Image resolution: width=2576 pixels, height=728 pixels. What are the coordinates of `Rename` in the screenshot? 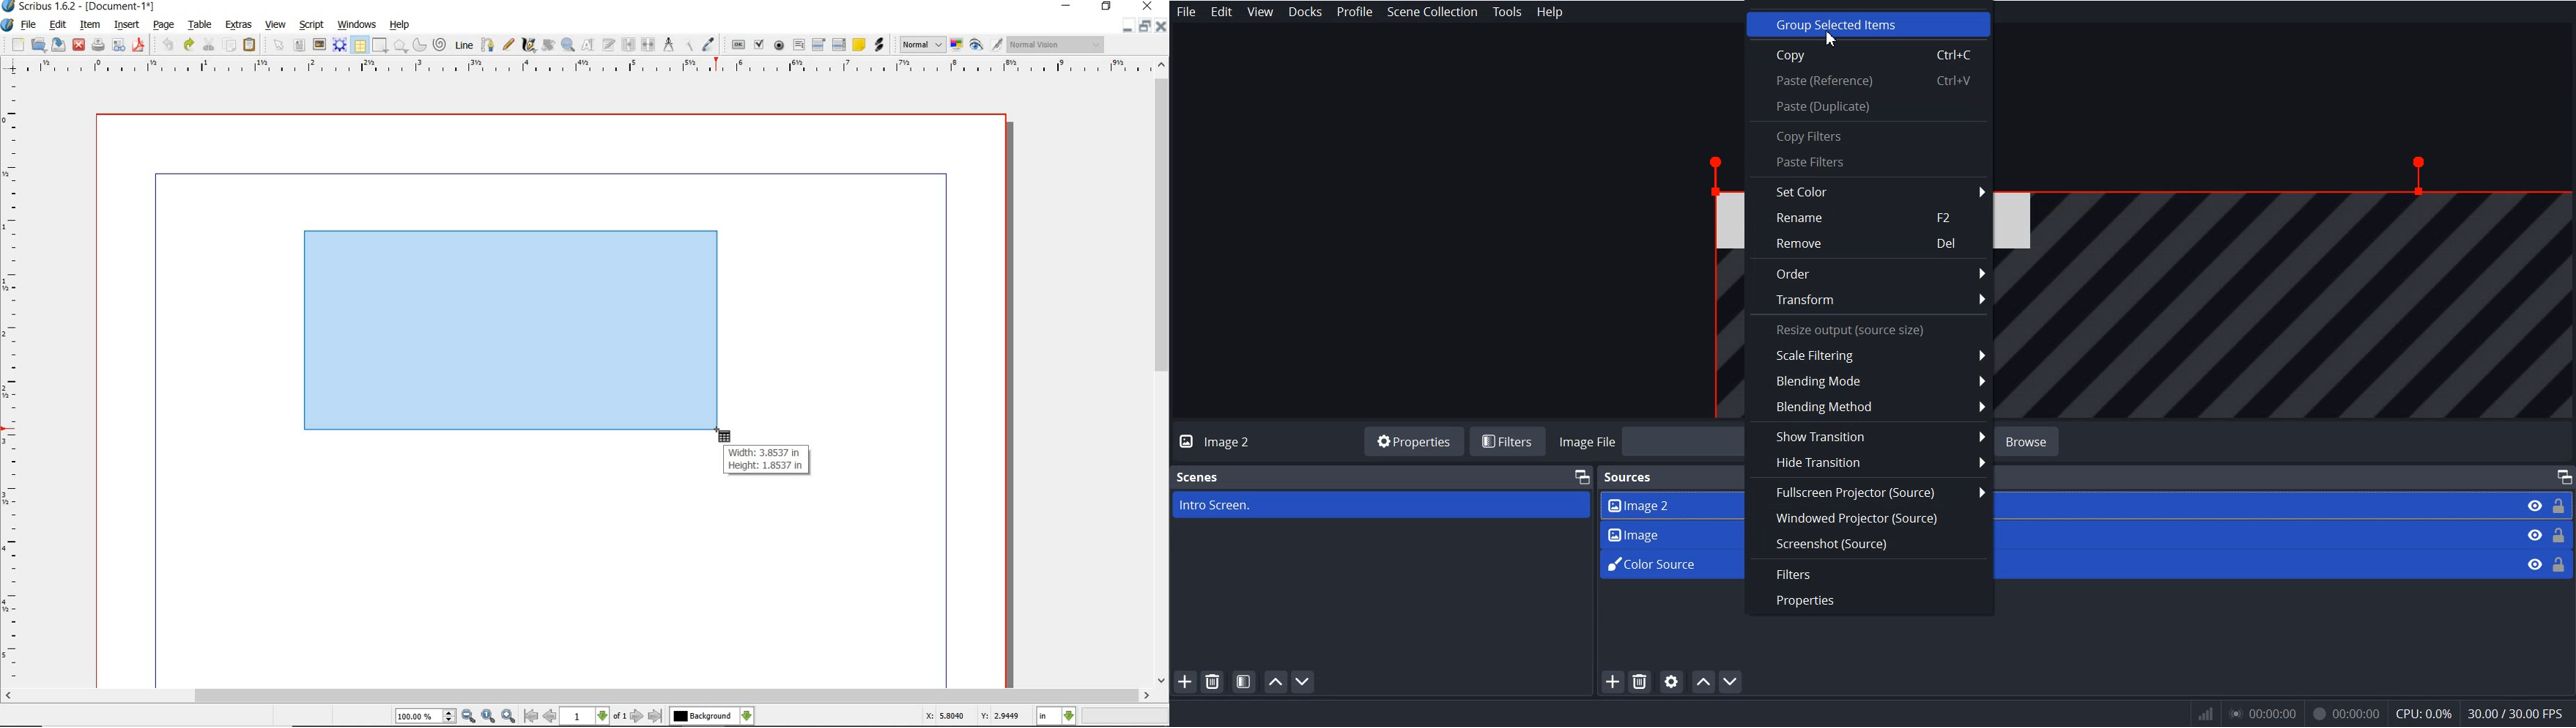 It's located at (1810, 218).